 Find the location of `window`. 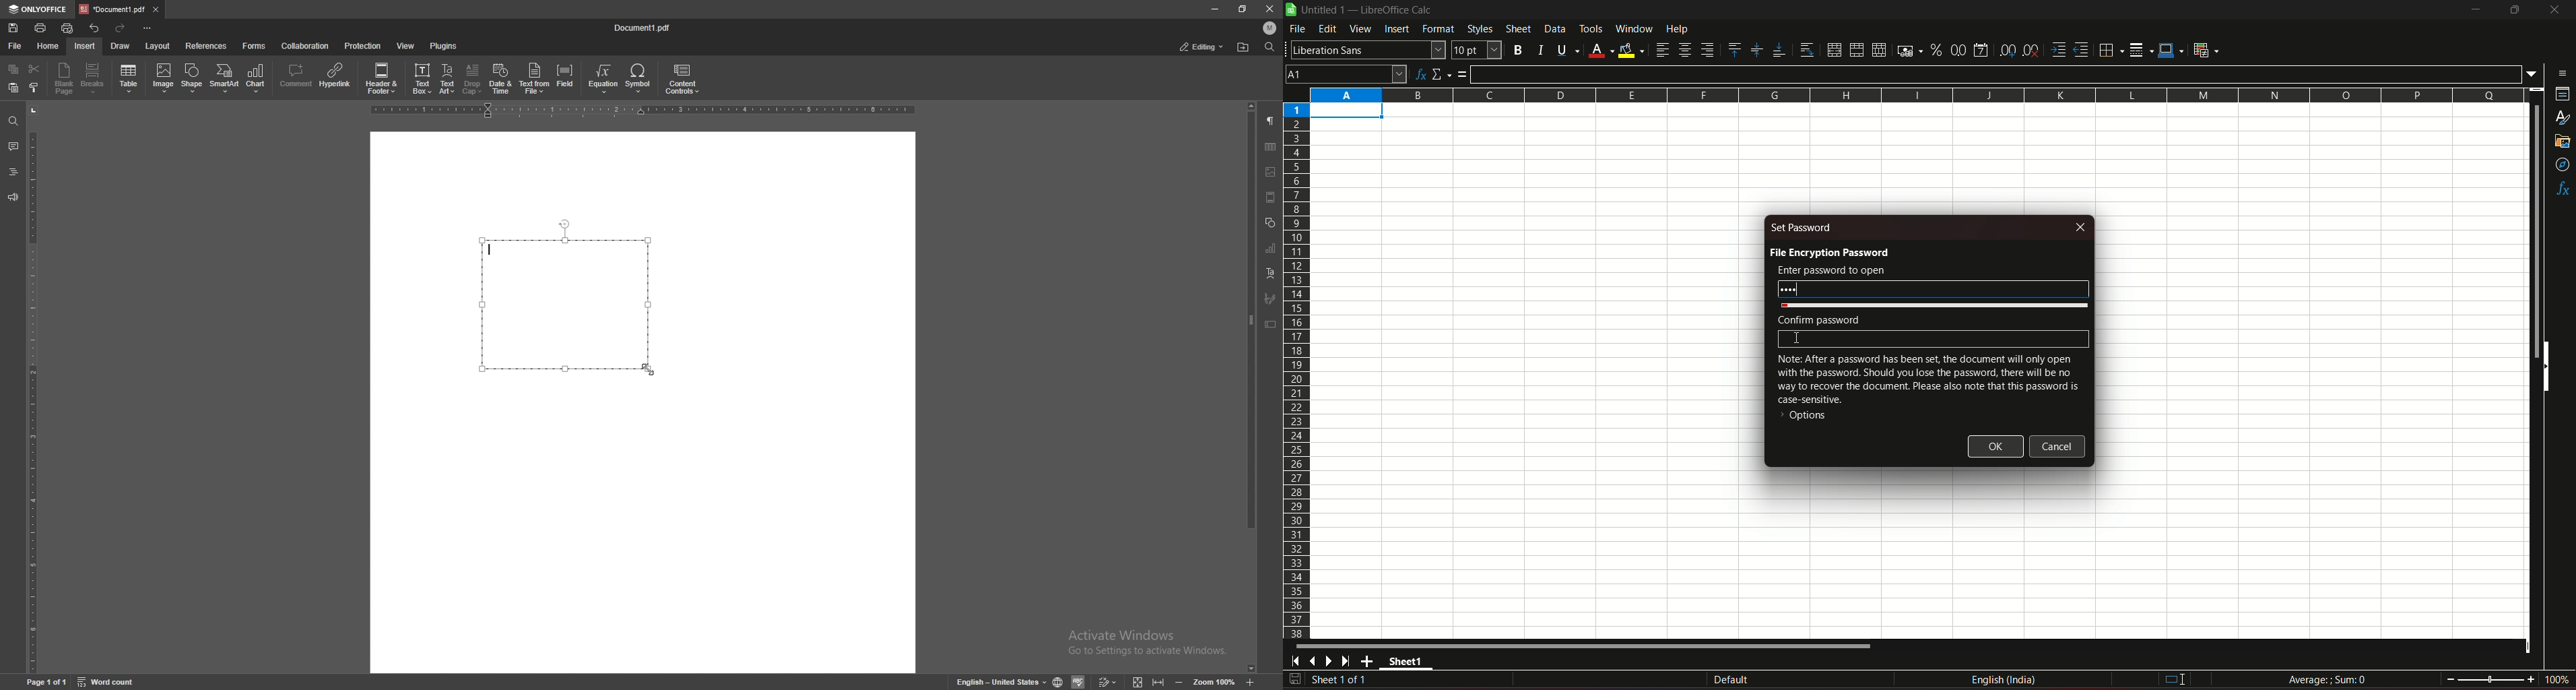

window is located at coordinates (1634, 29).